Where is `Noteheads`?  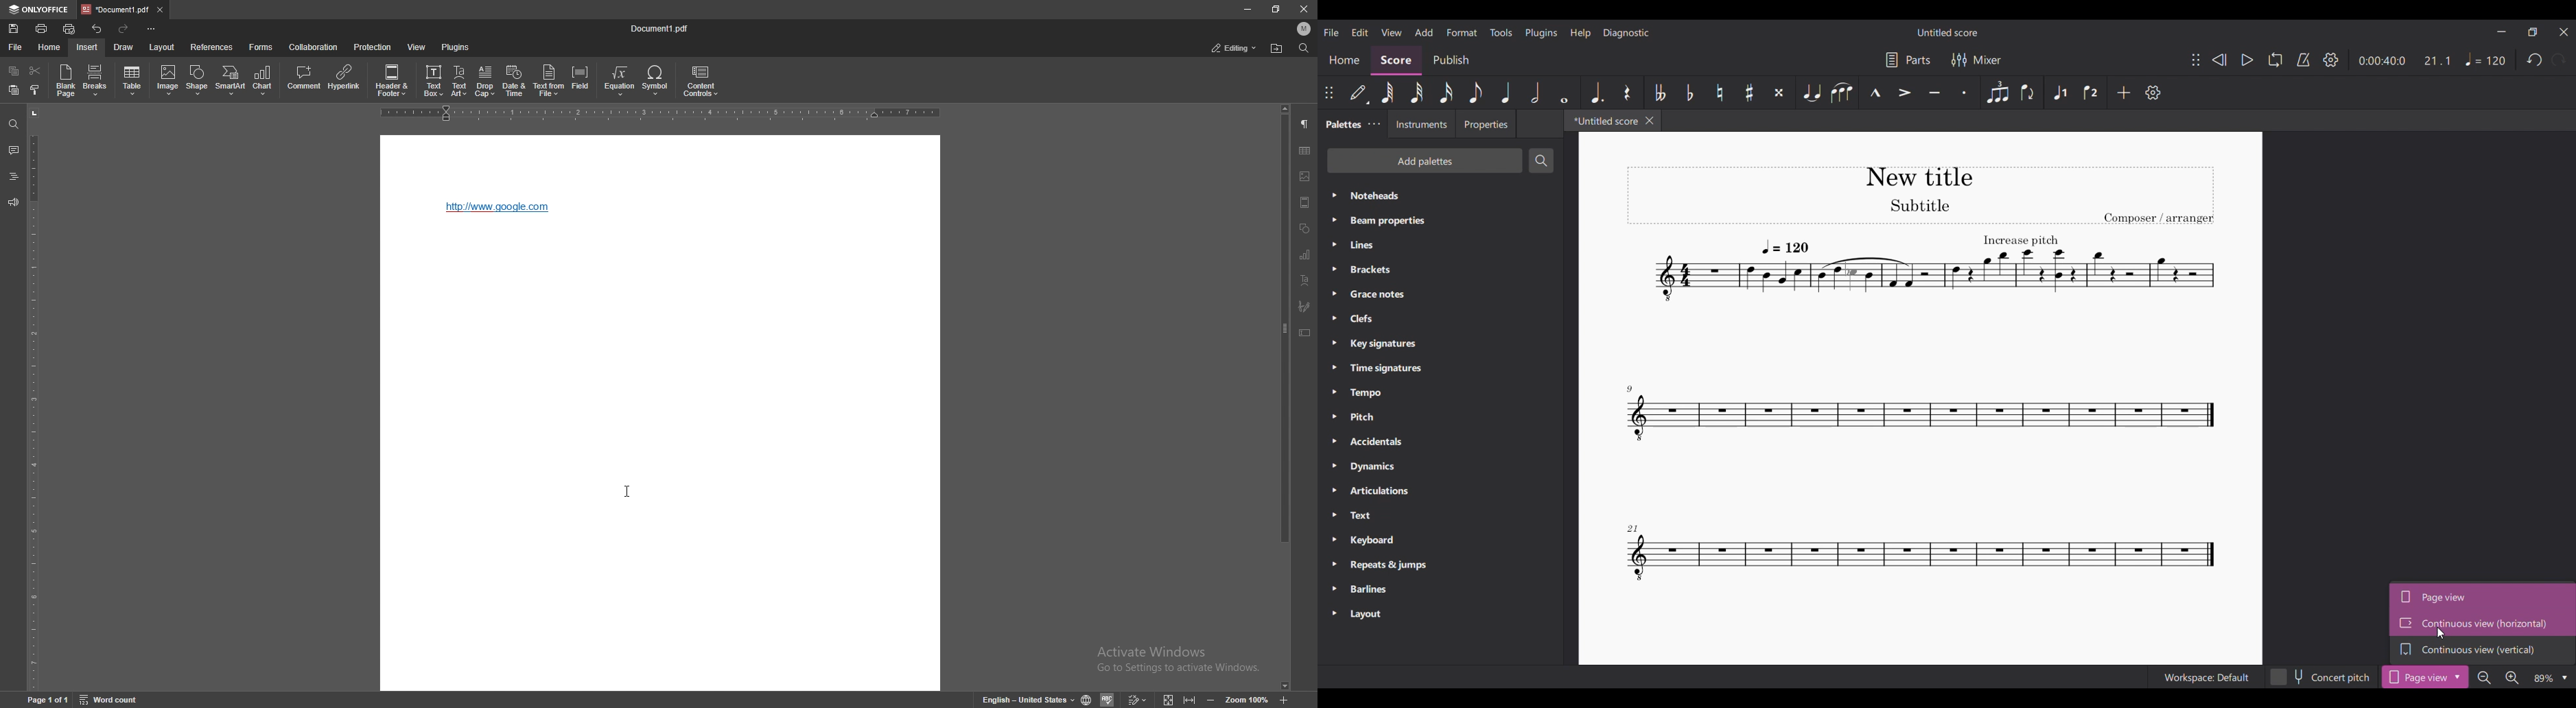 Noteheads is located at coordinates (1442, 195).